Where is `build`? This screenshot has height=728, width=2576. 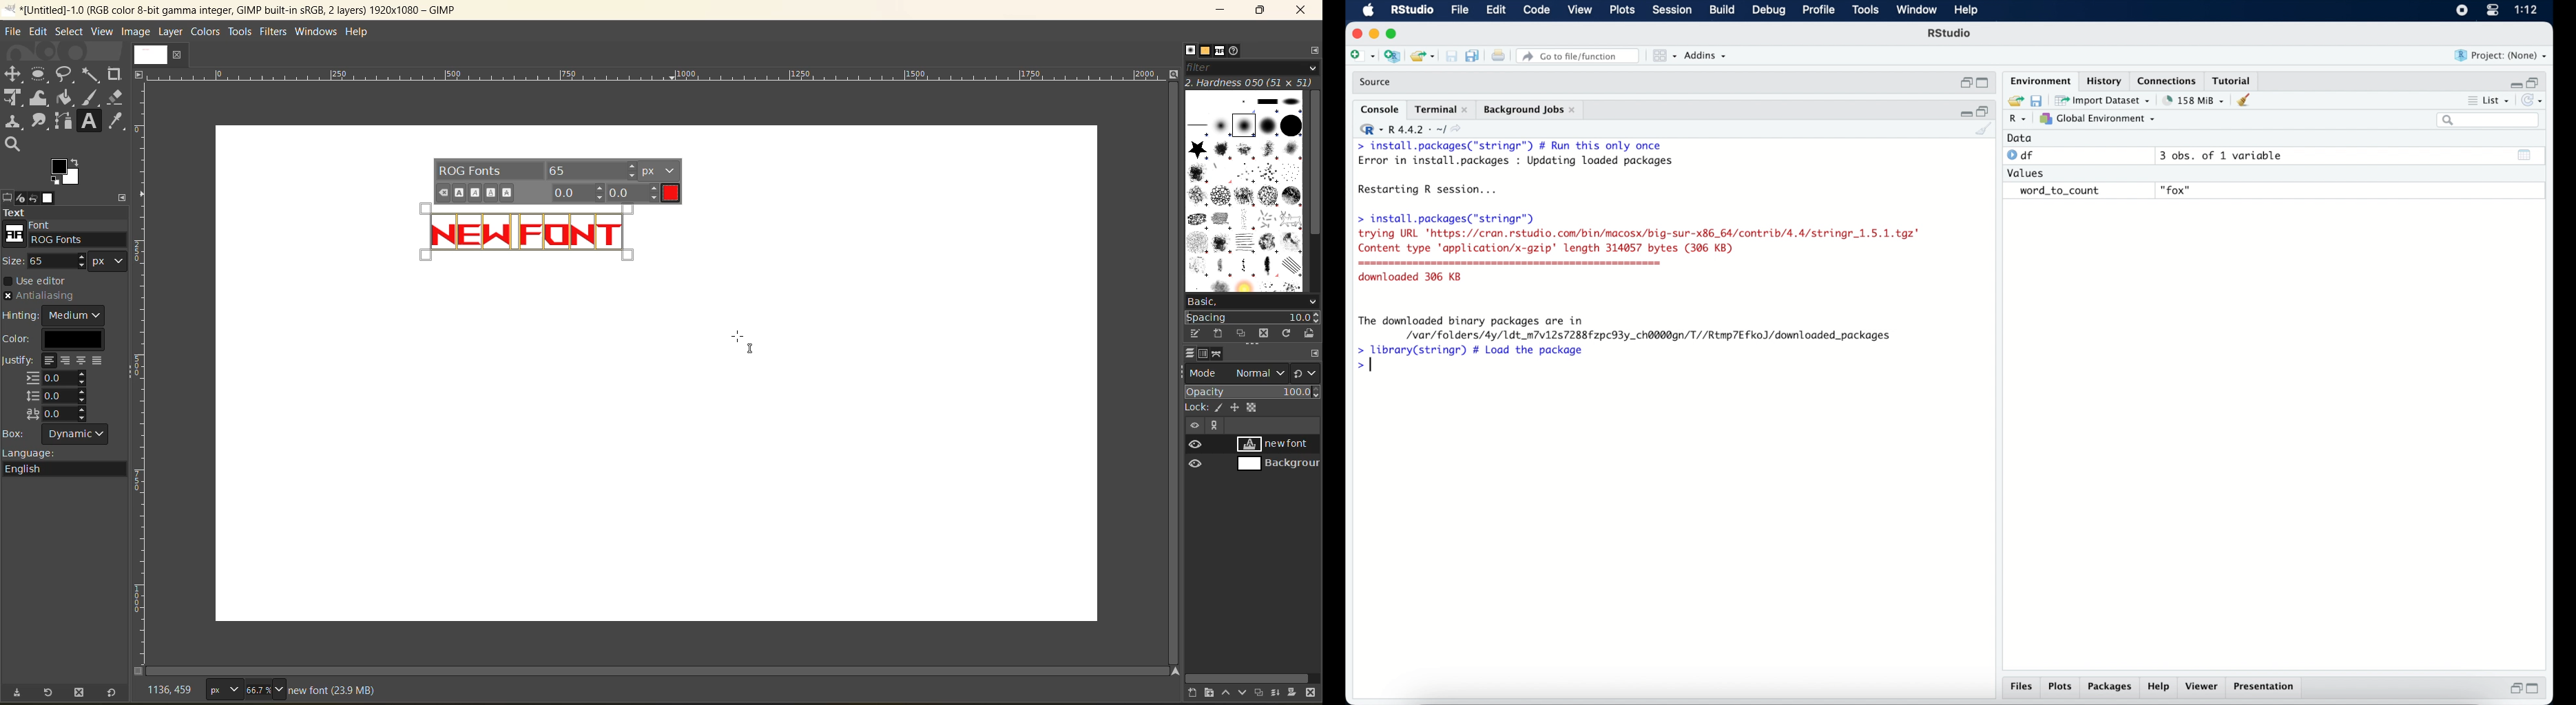
build is located at coordinates (1721, 10).